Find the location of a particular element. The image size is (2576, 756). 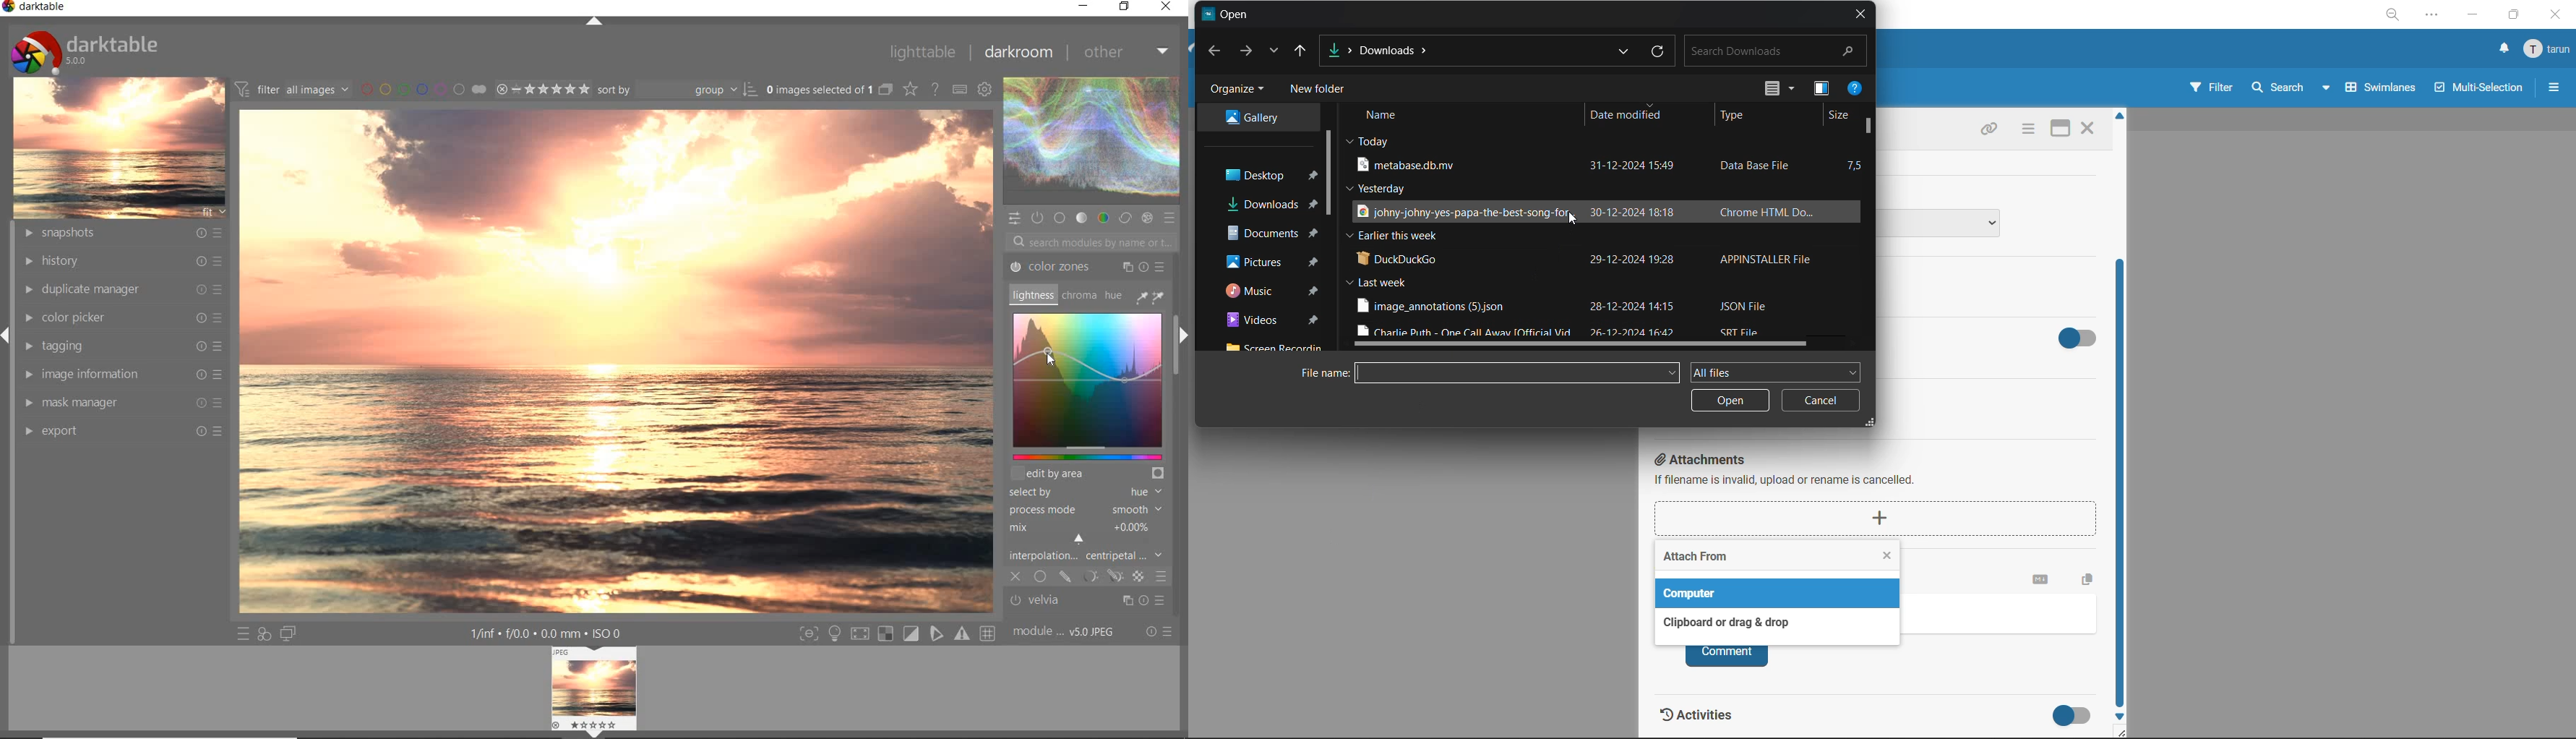

markdown is located at coordinates (2041, 580).